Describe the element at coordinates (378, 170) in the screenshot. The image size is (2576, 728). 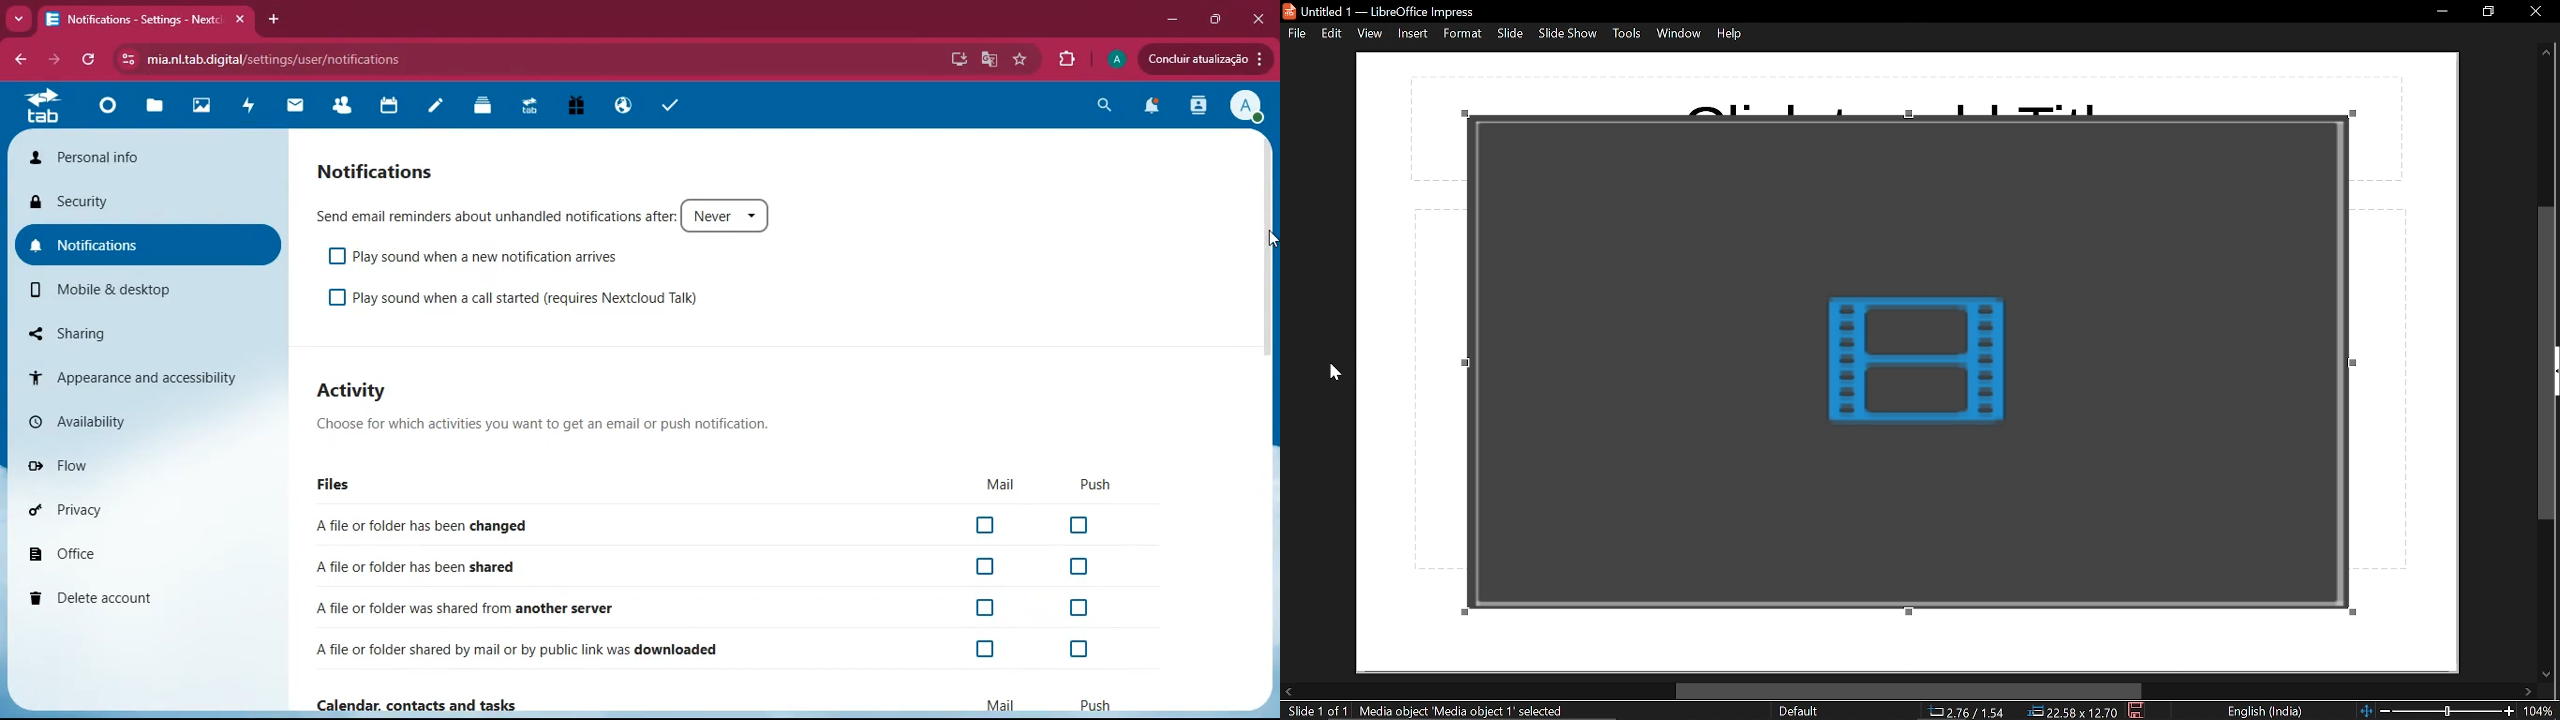
I see `Notification` at that location.